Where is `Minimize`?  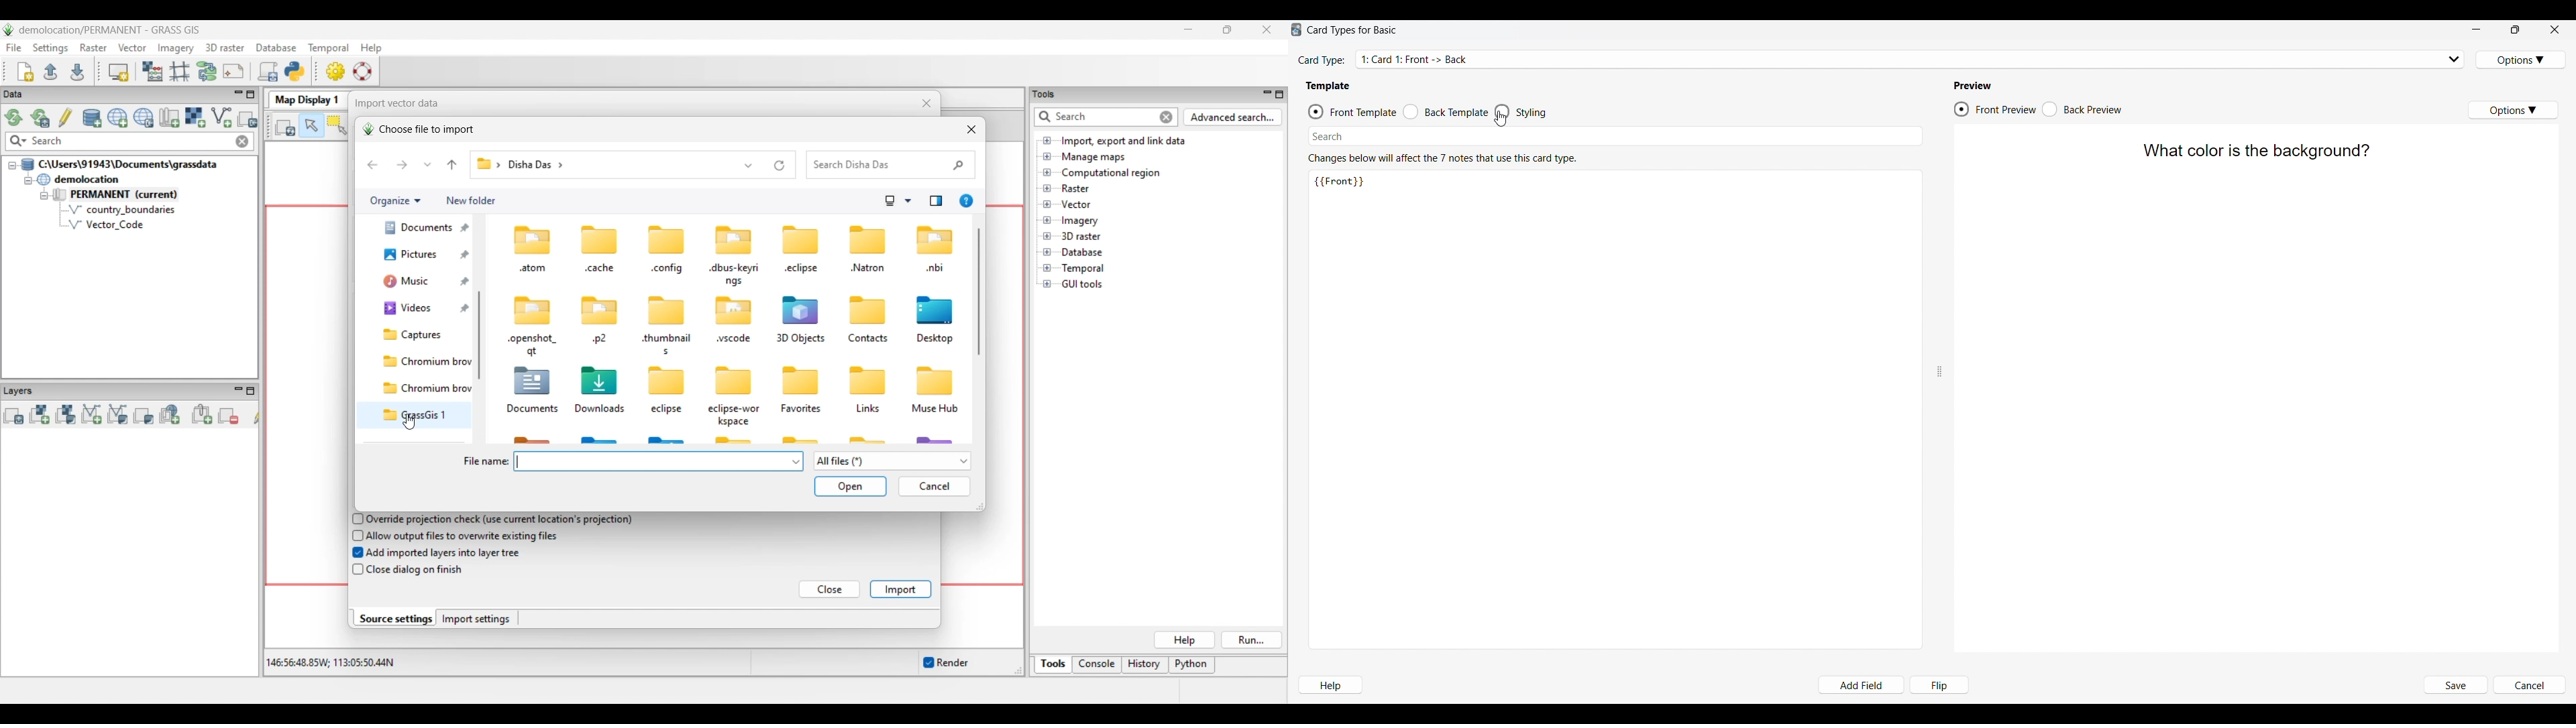
Minimize is located at coordinates (2476, 29).